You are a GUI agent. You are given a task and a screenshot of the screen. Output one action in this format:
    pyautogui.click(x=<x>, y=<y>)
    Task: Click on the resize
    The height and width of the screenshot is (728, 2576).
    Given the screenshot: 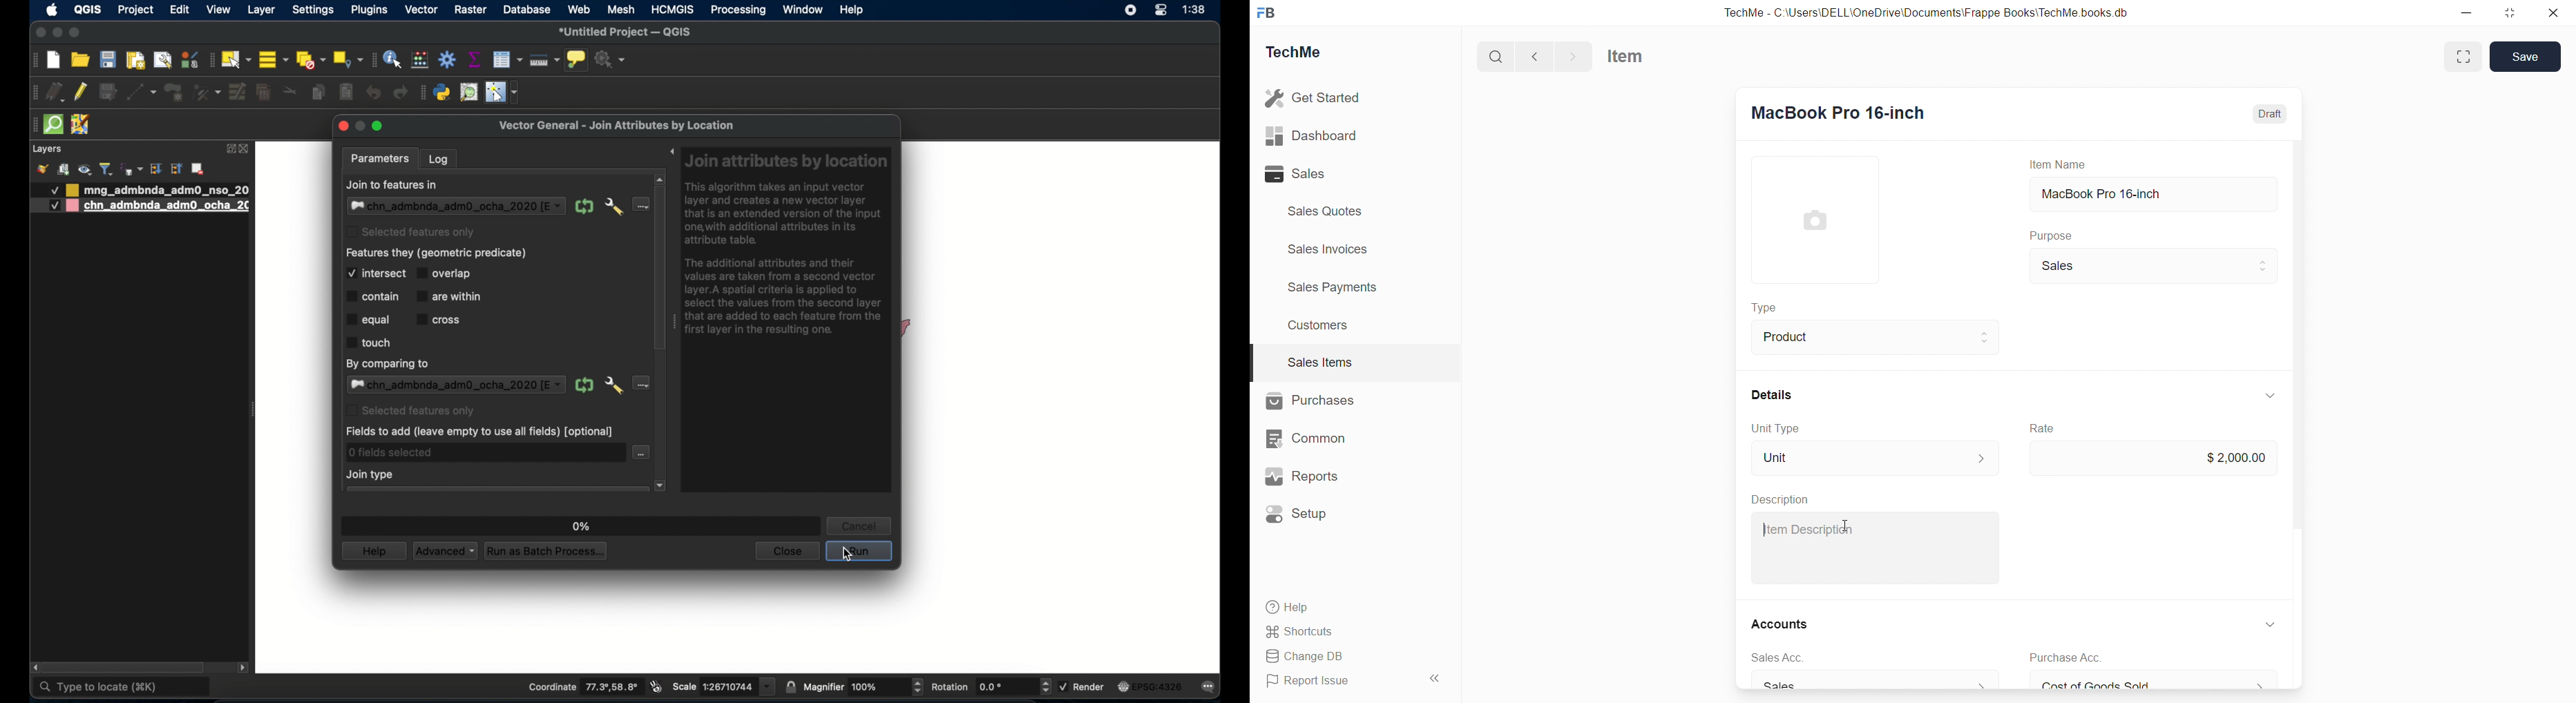 What is the action you would take?
    pyautogui.click(x=2510, y=13)
    